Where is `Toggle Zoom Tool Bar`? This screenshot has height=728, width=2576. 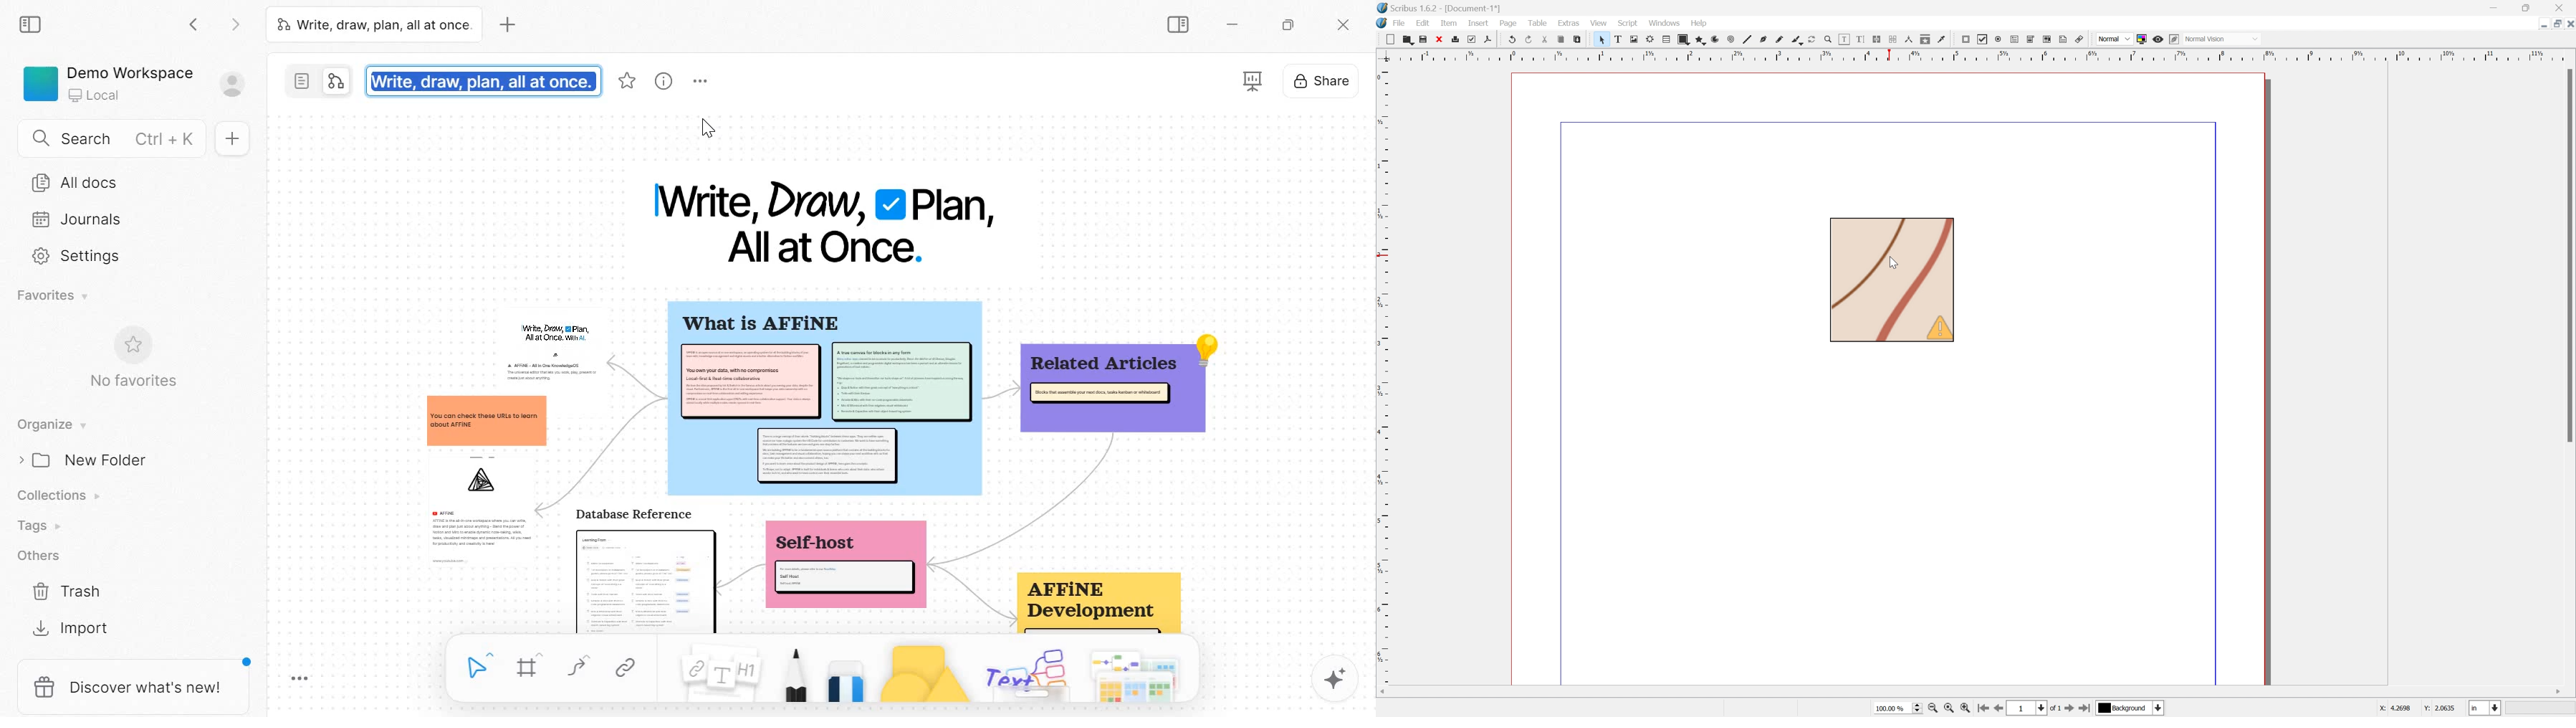 Toggle Zoom Tool Bar is located at coordinates (297, 678).